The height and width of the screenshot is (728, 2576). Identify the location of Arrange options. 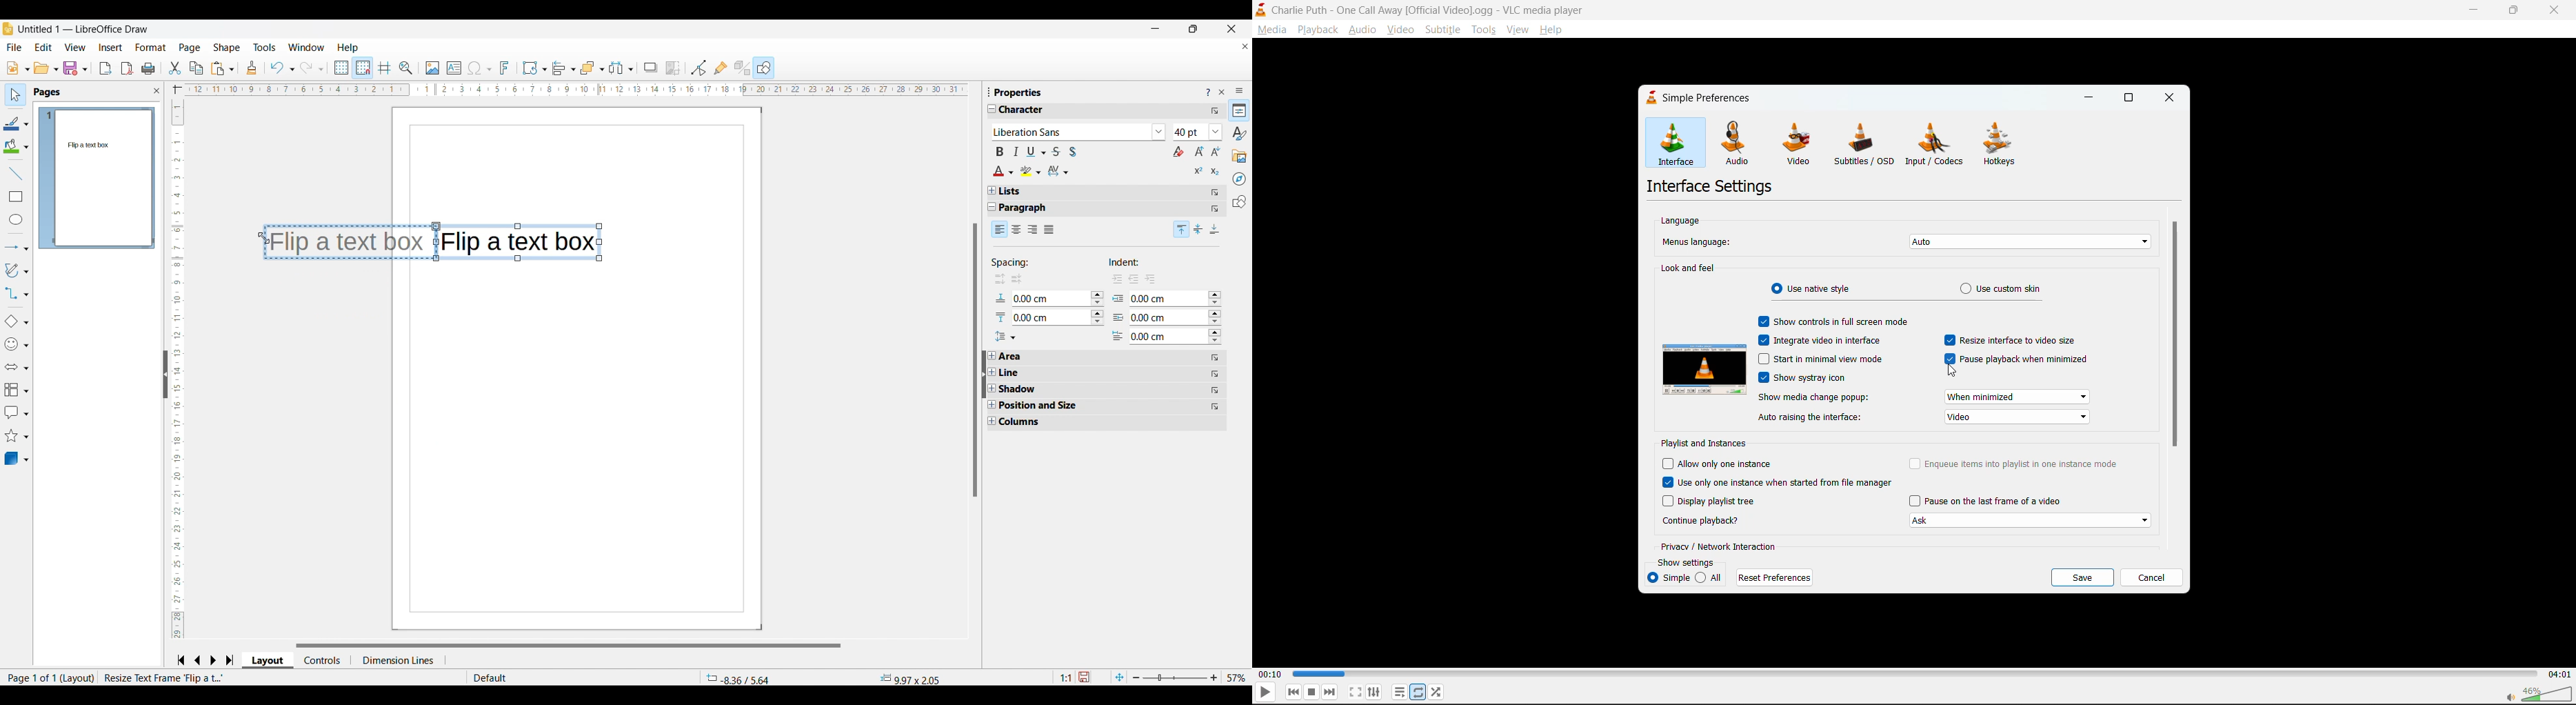
(592, 69).